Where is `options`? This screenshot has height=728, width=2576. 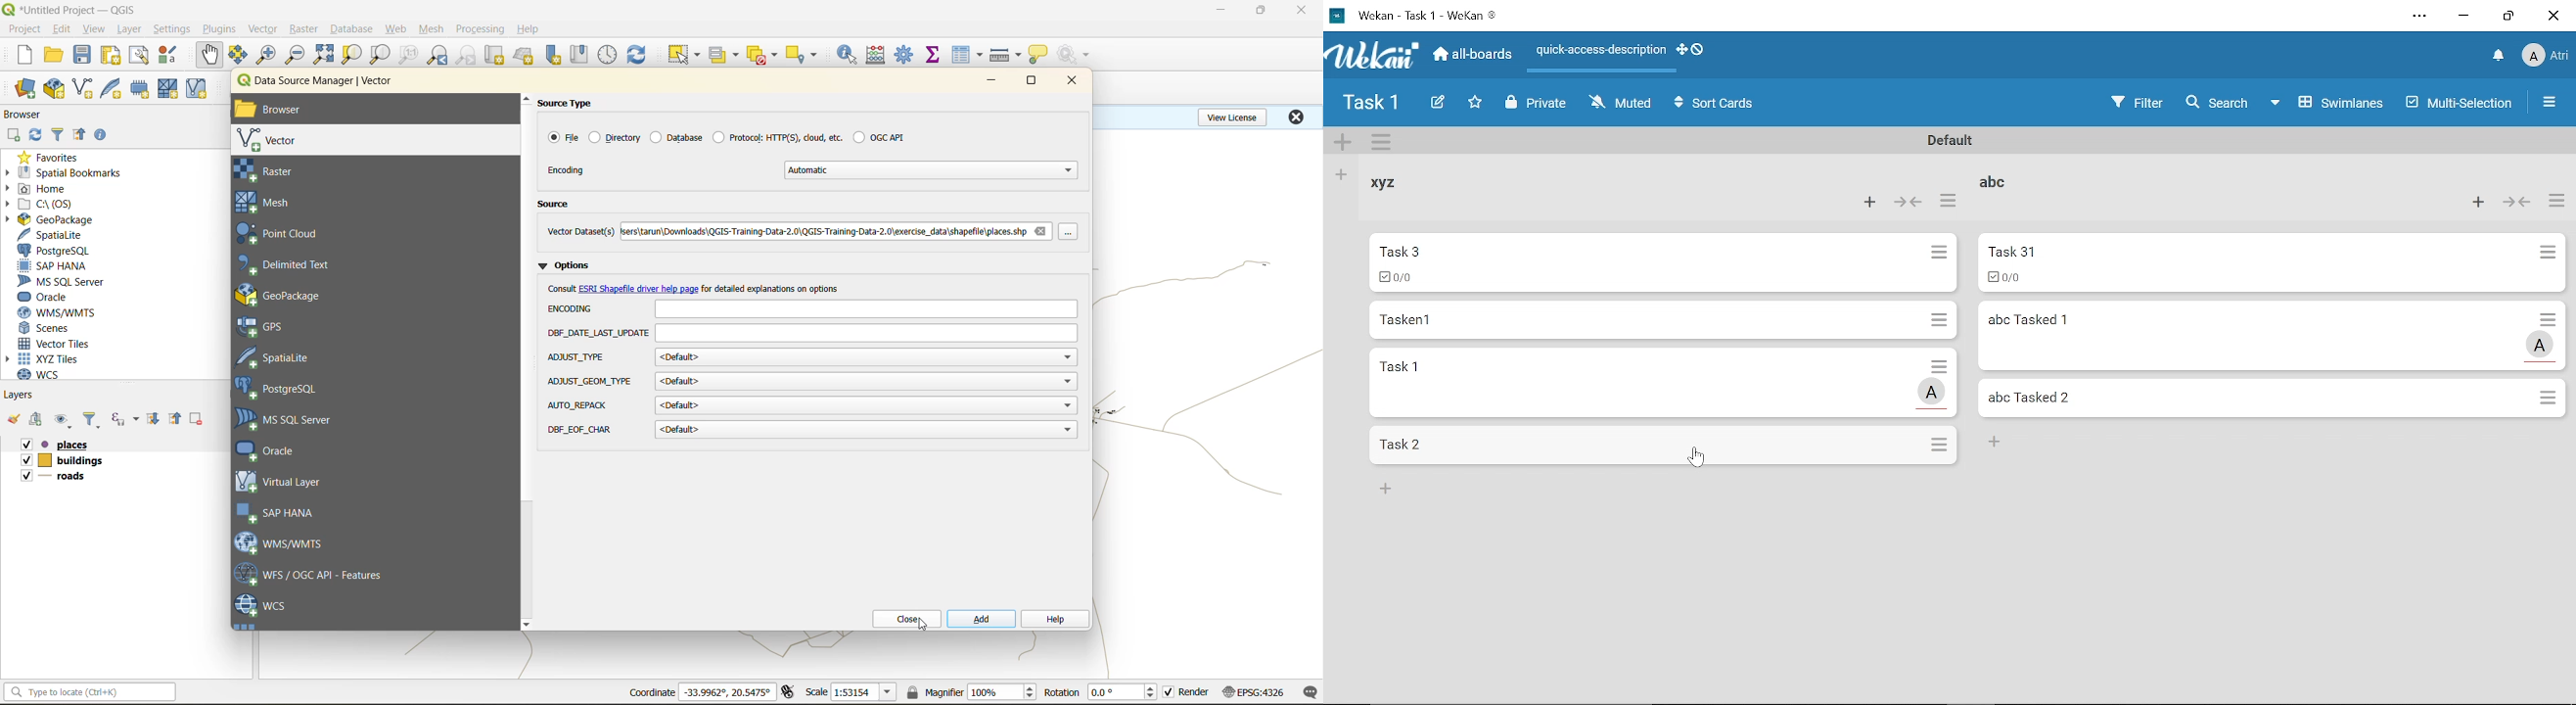
options is located at coordinates (568, 264).